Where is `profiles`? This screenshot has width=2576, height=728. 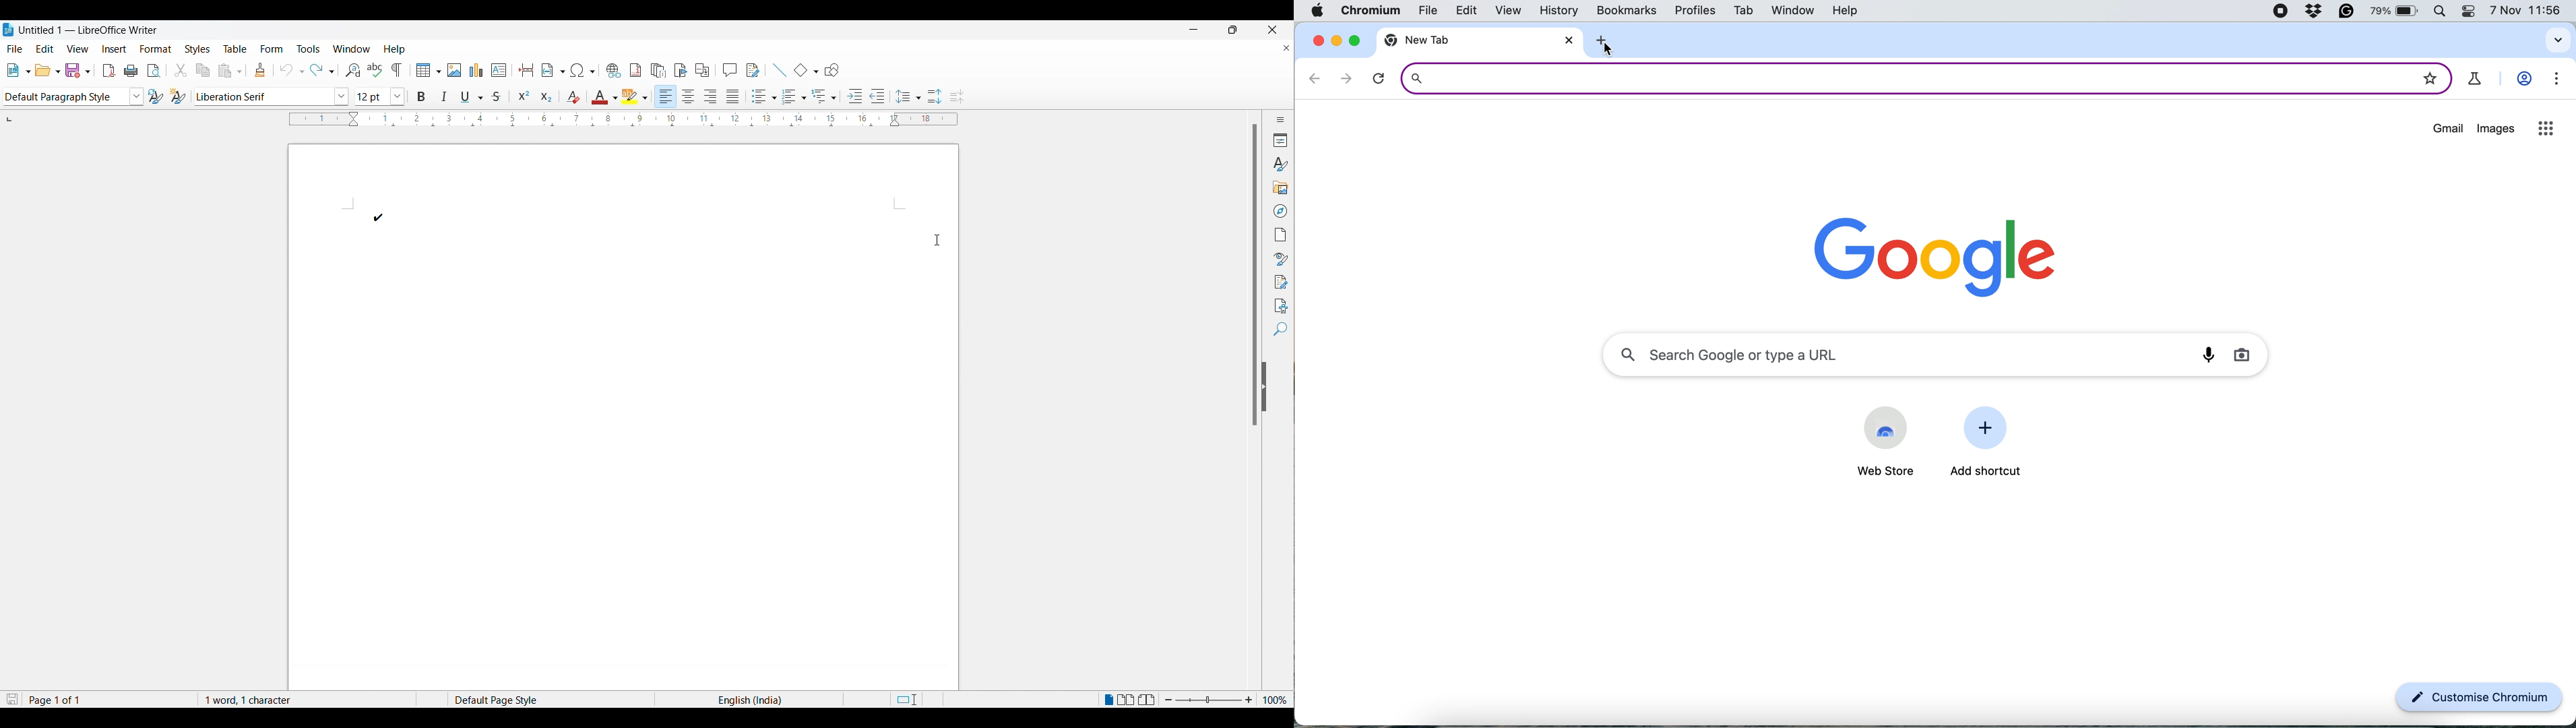
profiles is located at coordinates (1694, 12).